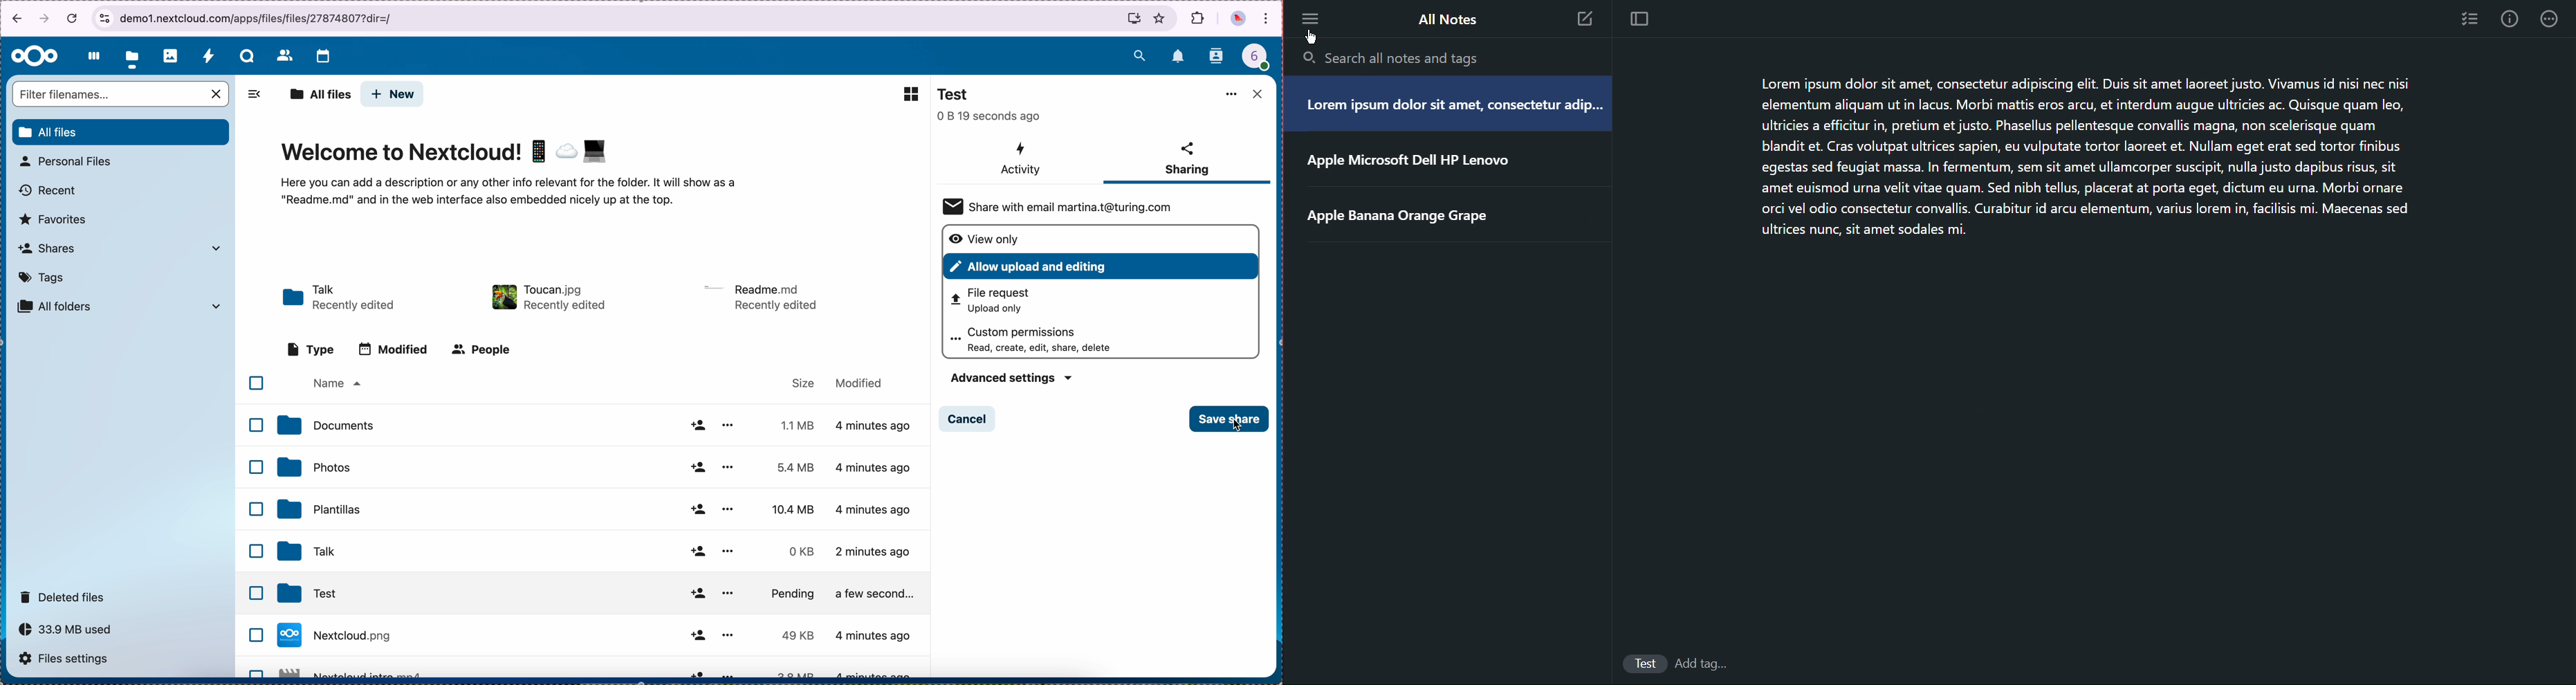 Image resolution: width=2576 pixels, height=700 pixels. Describe the element at coordinates (74, 18) in the screenshot. I see `cancel` at that location.